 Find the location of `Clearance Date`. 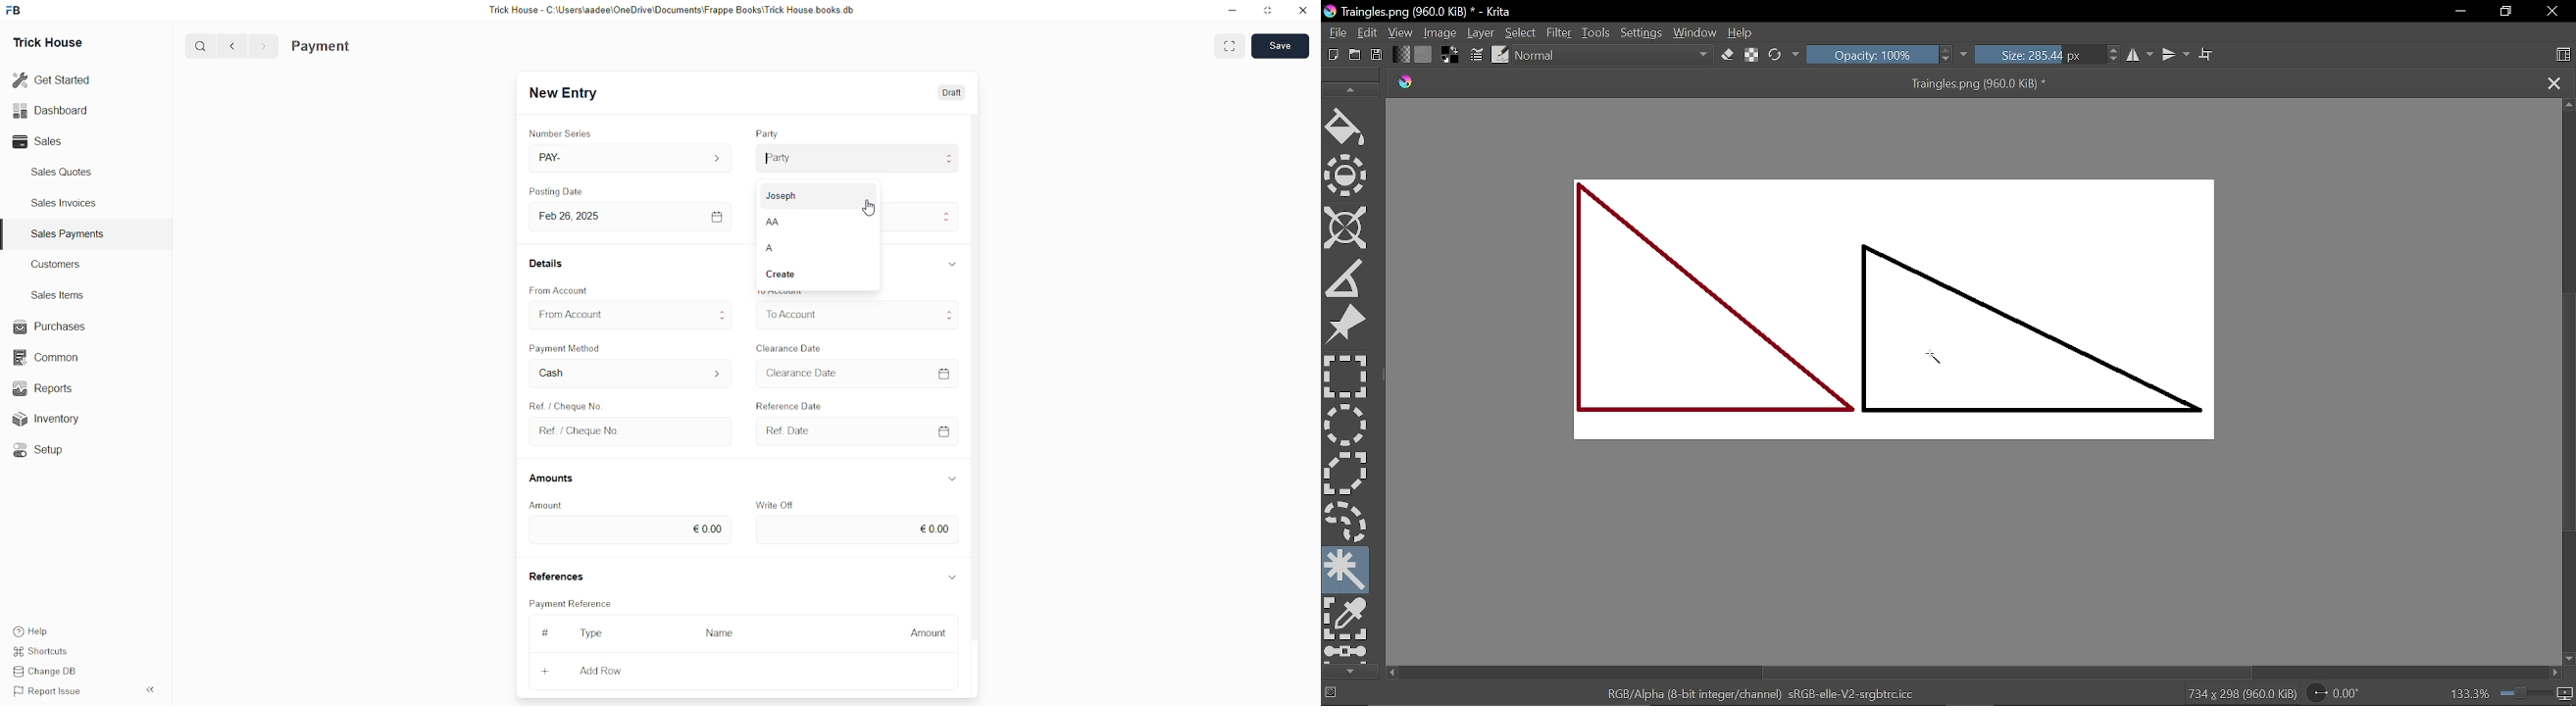

Clearance Date is located at coordinates (790, 348).